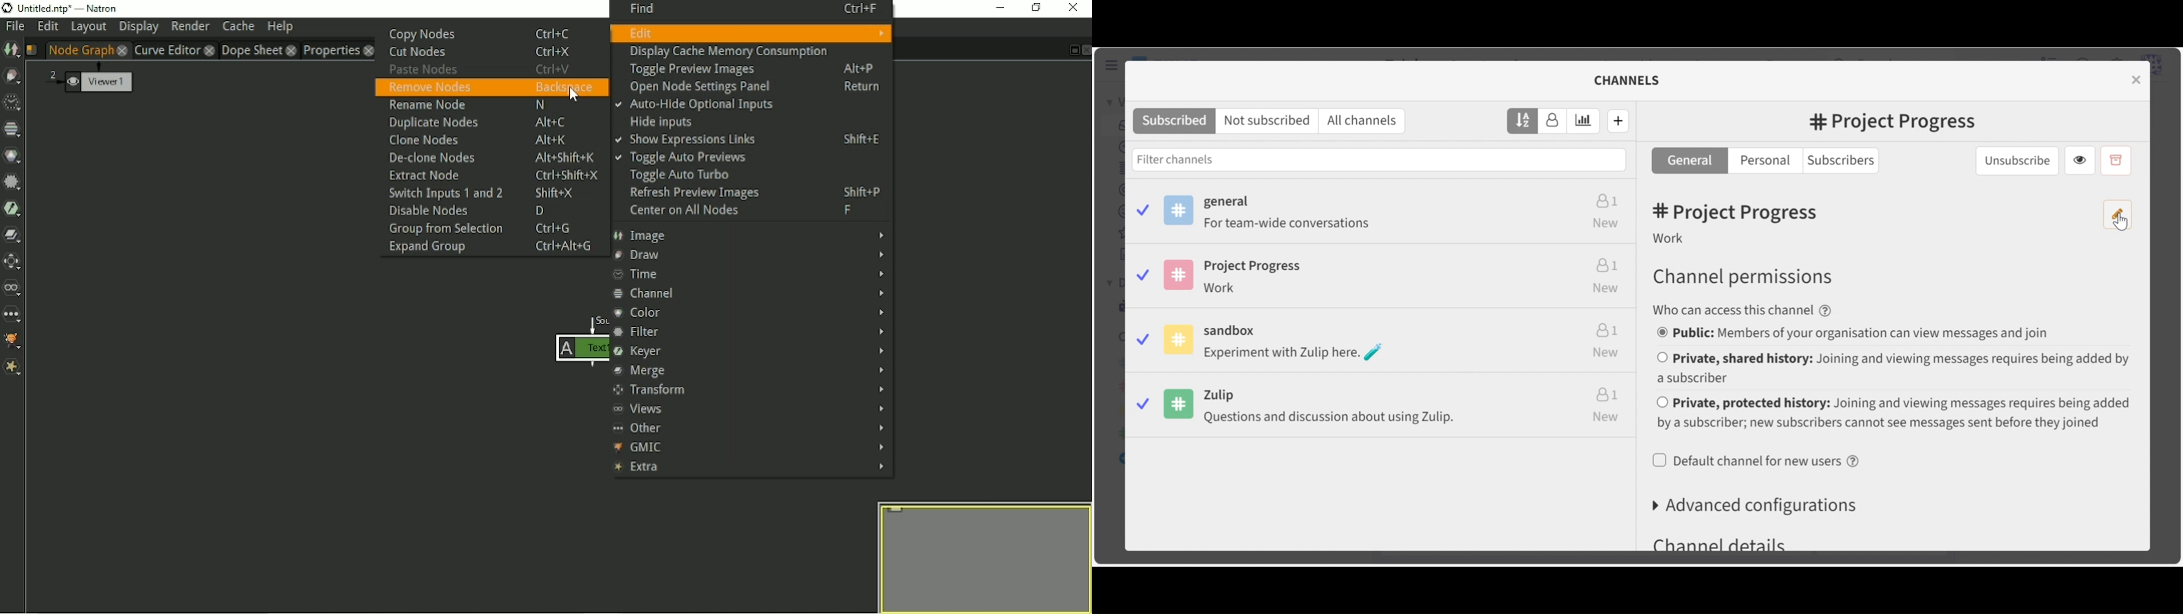 This screenshot has width=2184, height=616. I want to click on Toggle Auto Turbo, so click(674, 177).